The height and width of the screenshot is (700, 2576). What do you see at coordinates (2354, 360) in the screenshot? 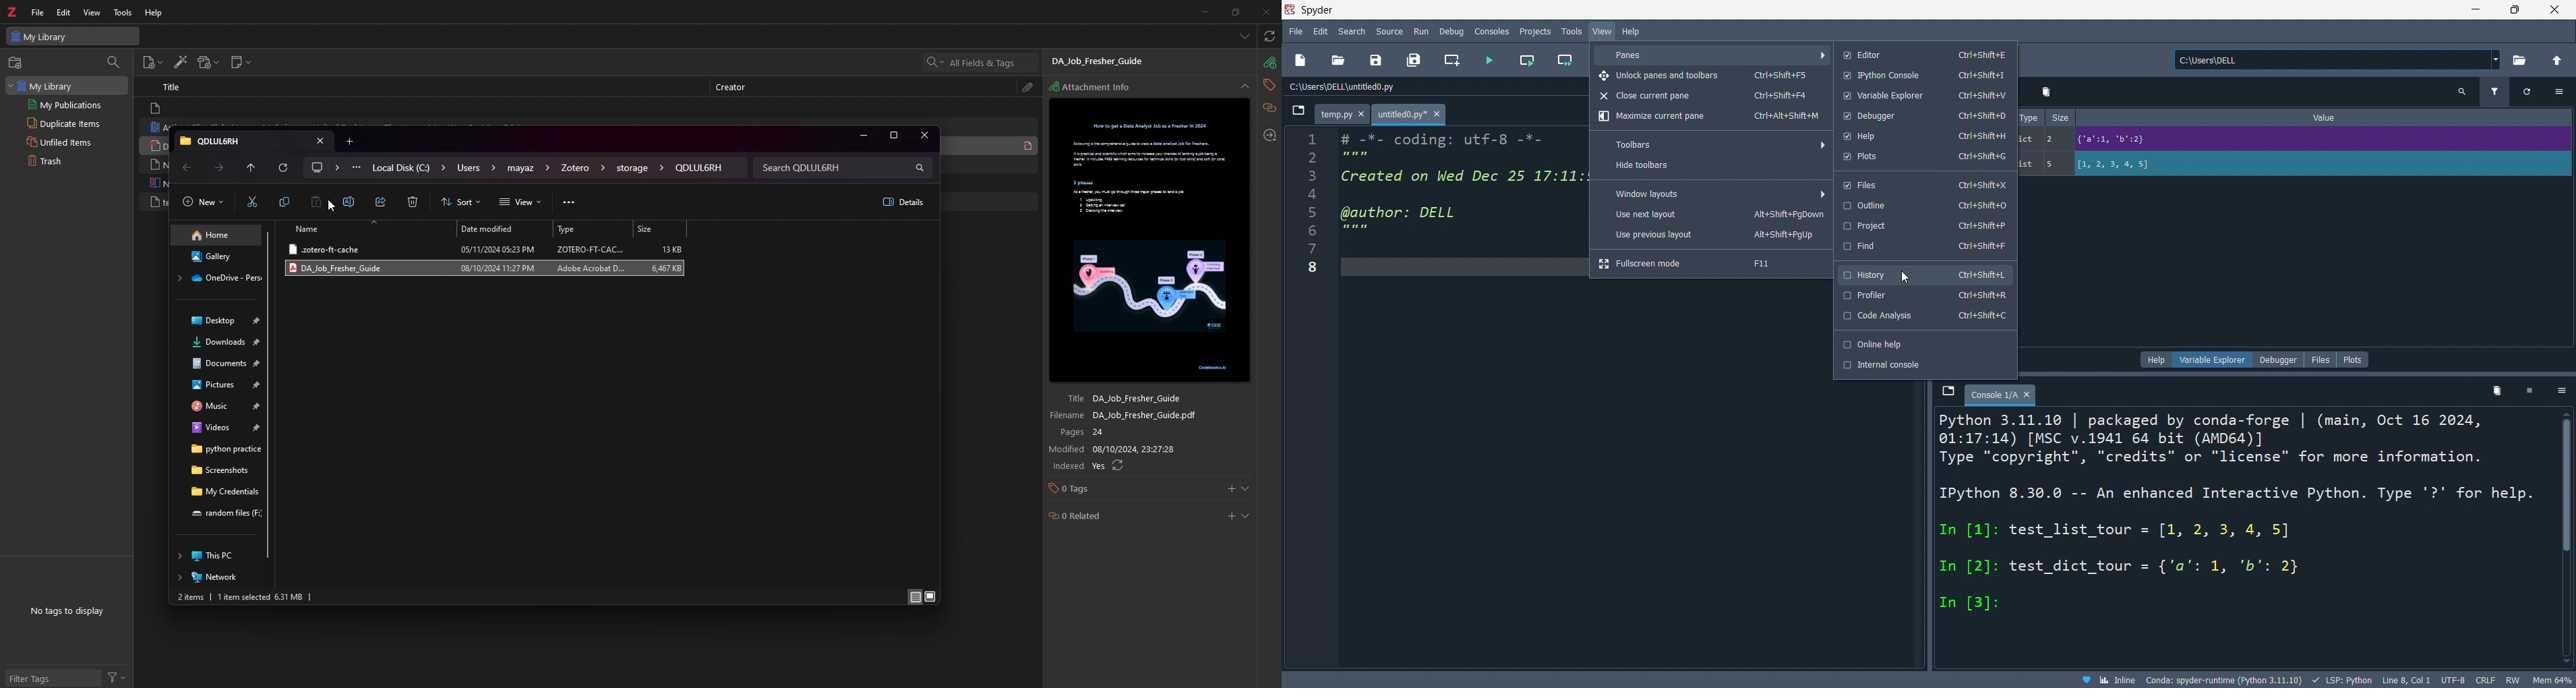
I see `plots` at bounding box center [2354, 360].